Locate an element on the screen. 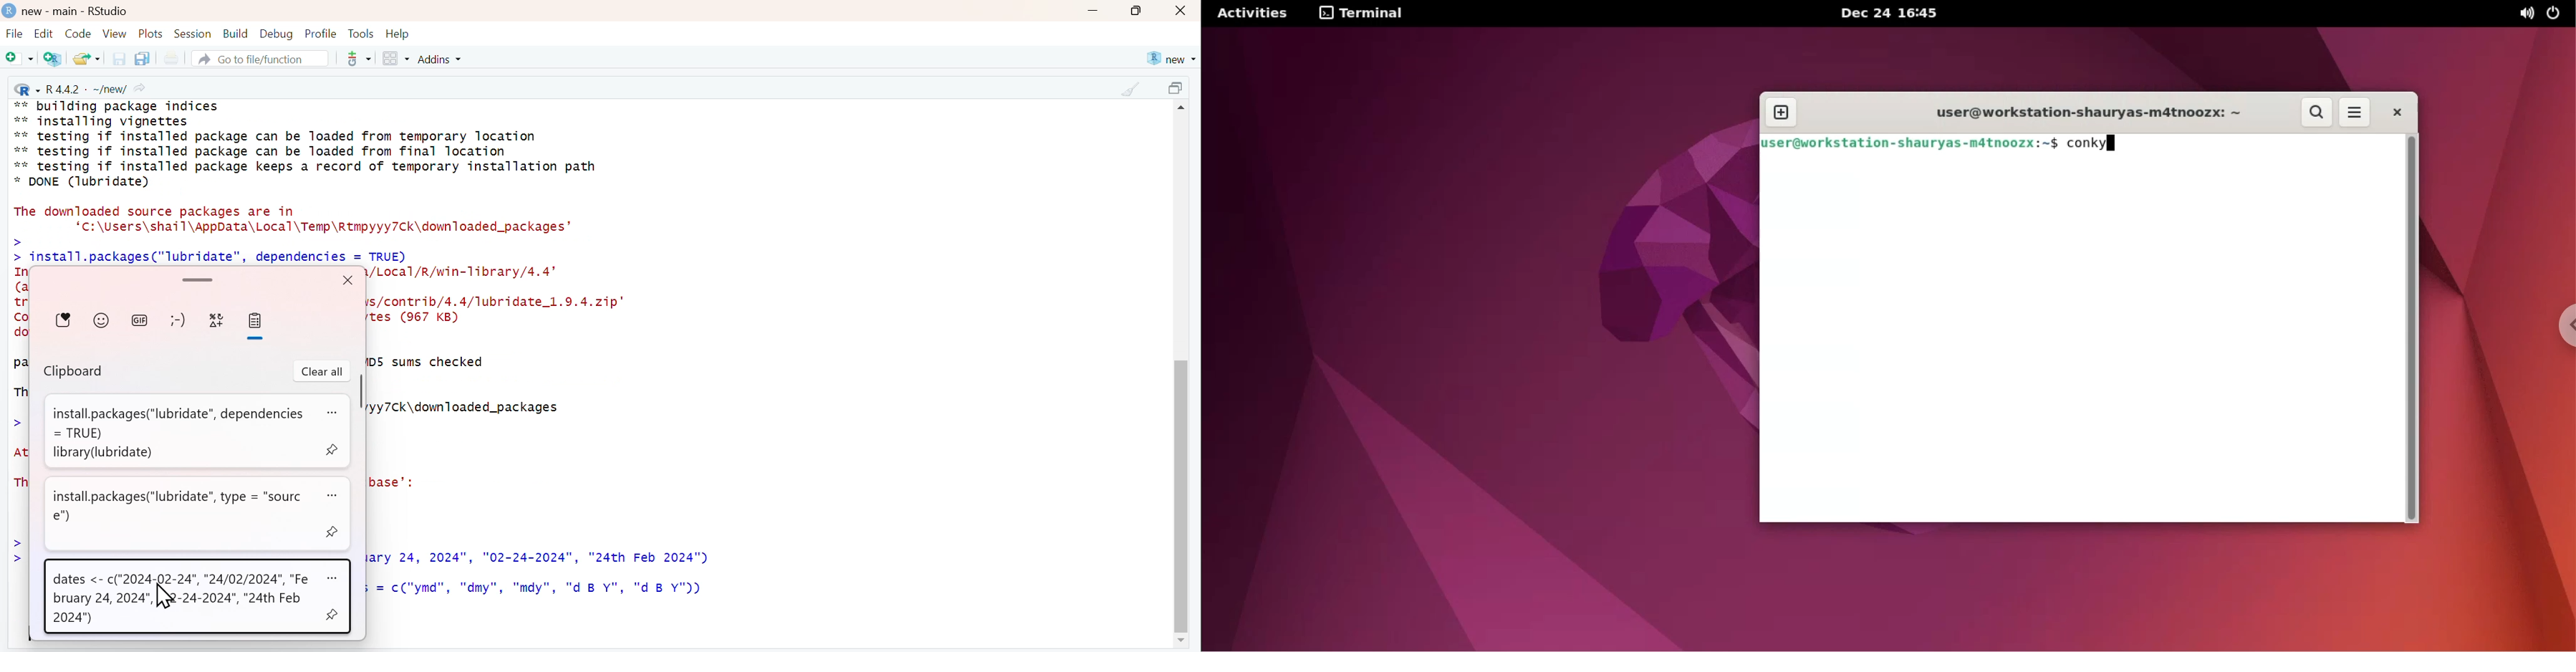 This screenshot has width=2576, height=672. close is located at coordinates (347, 280).